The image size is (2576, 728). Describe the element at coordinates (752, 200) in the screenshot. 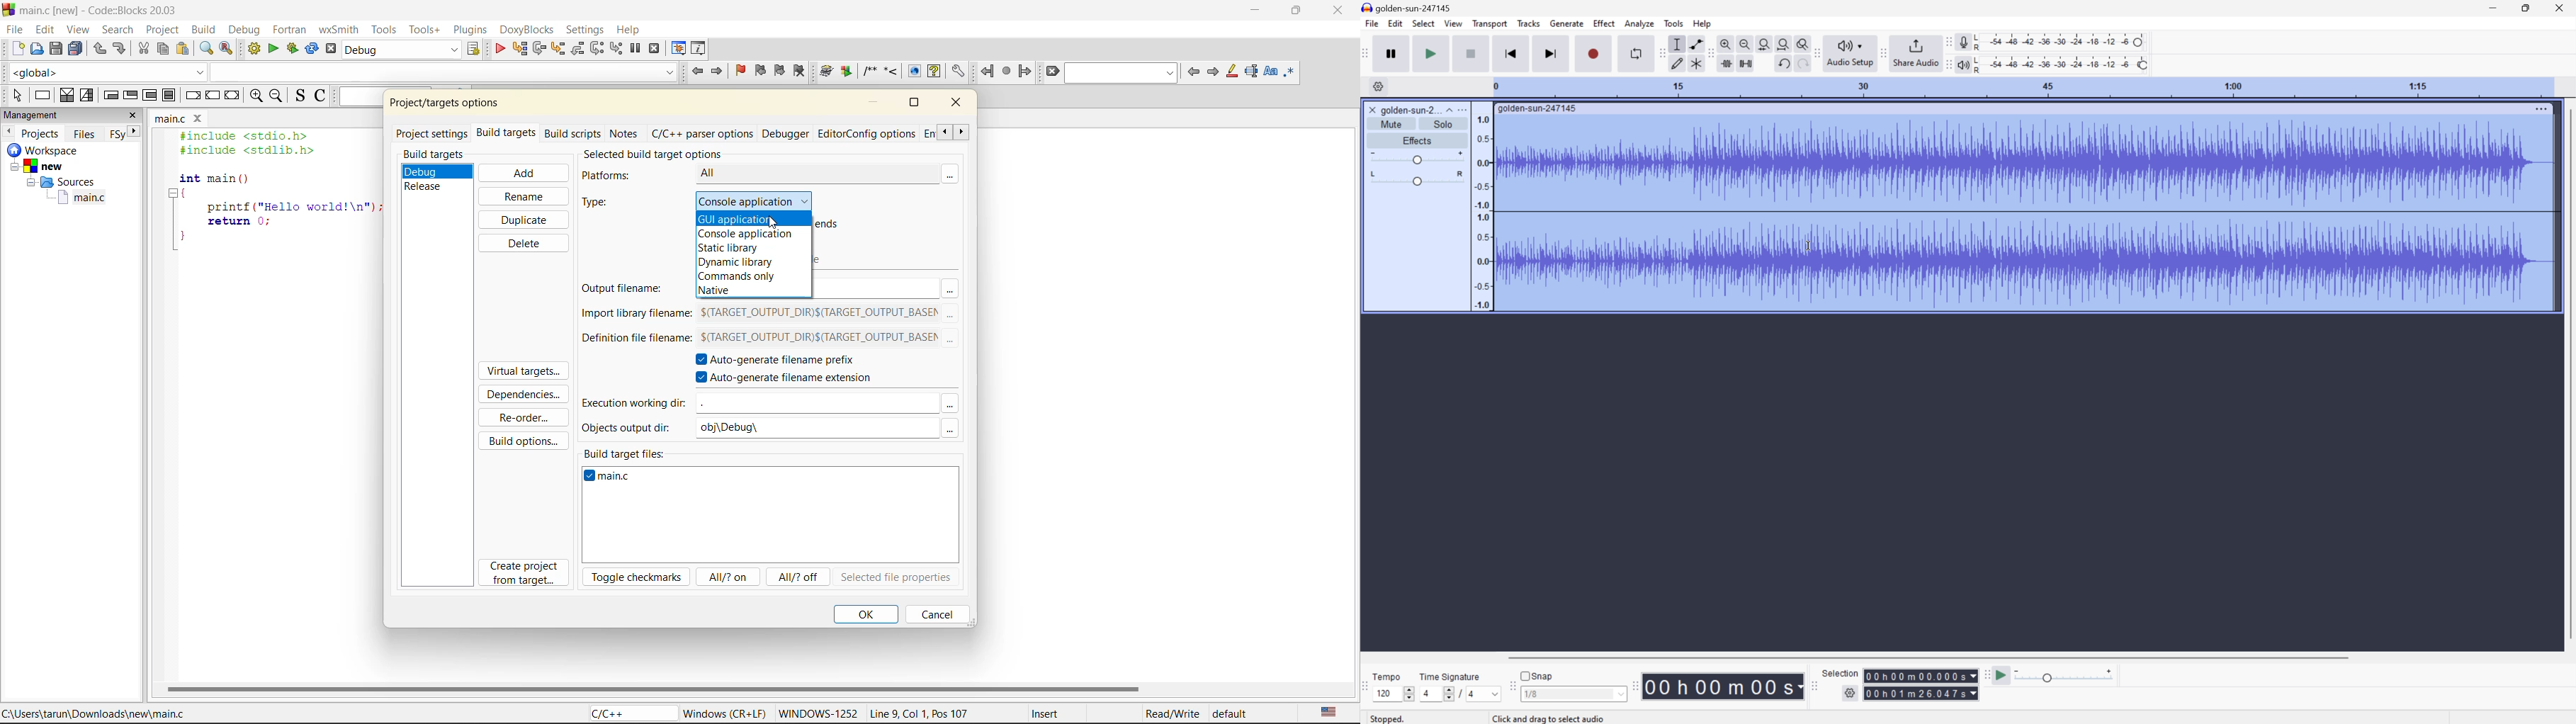

I see `console application` at that location.